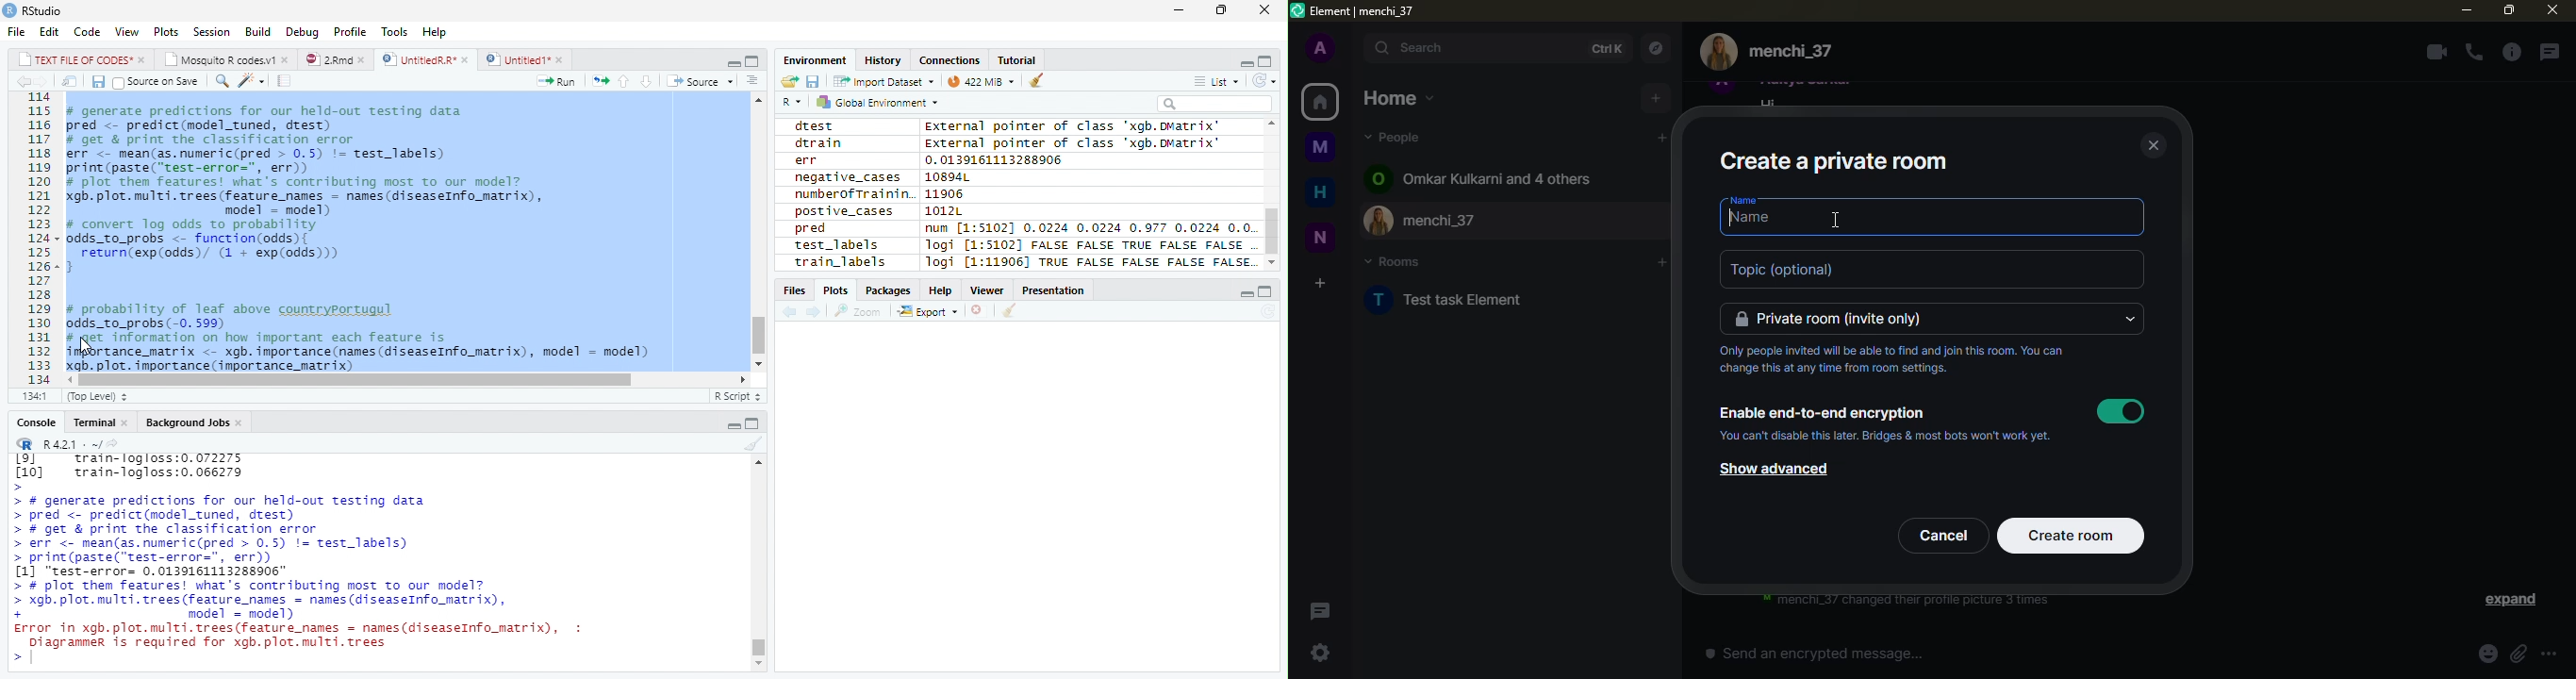 The image size is (2576, 700). I want to click on Compile Report, so click(284, 80).